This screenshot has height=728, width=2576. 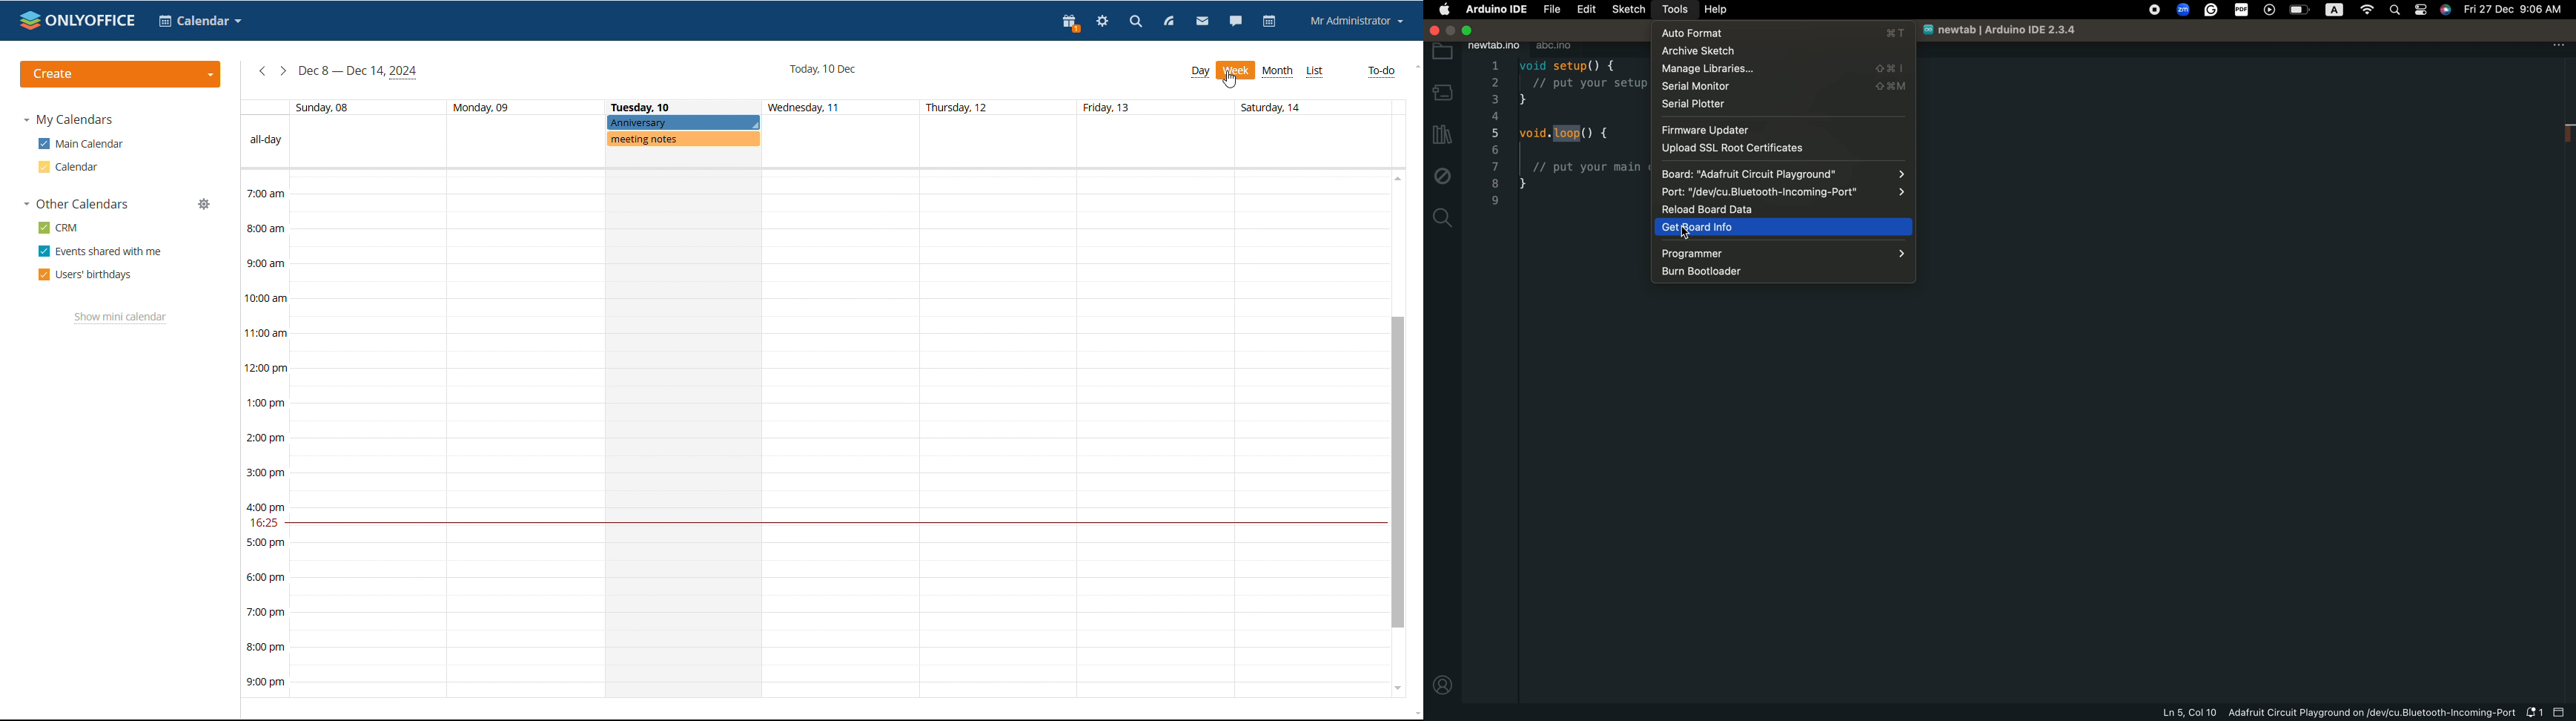 I want to click on week view, so click(x=1235, y=70).